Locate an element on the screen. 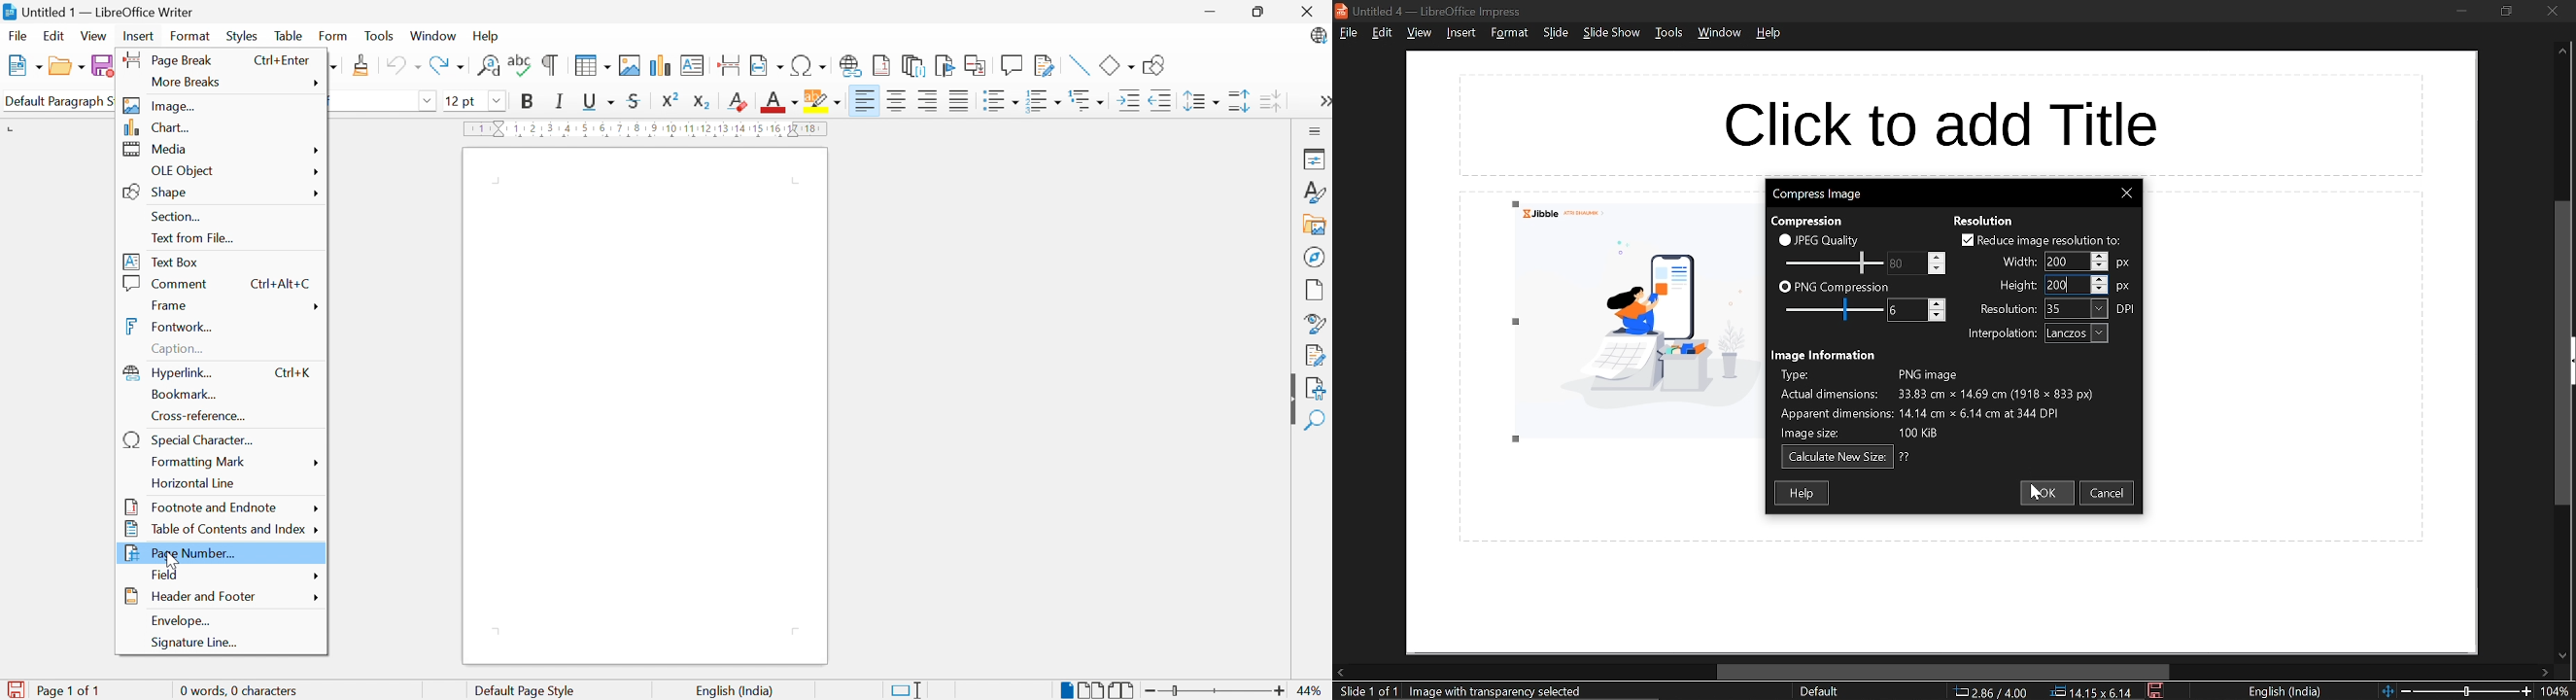 The height and width of the screenshot is (700, 2576). Page number is located at coordinates (183, 553).